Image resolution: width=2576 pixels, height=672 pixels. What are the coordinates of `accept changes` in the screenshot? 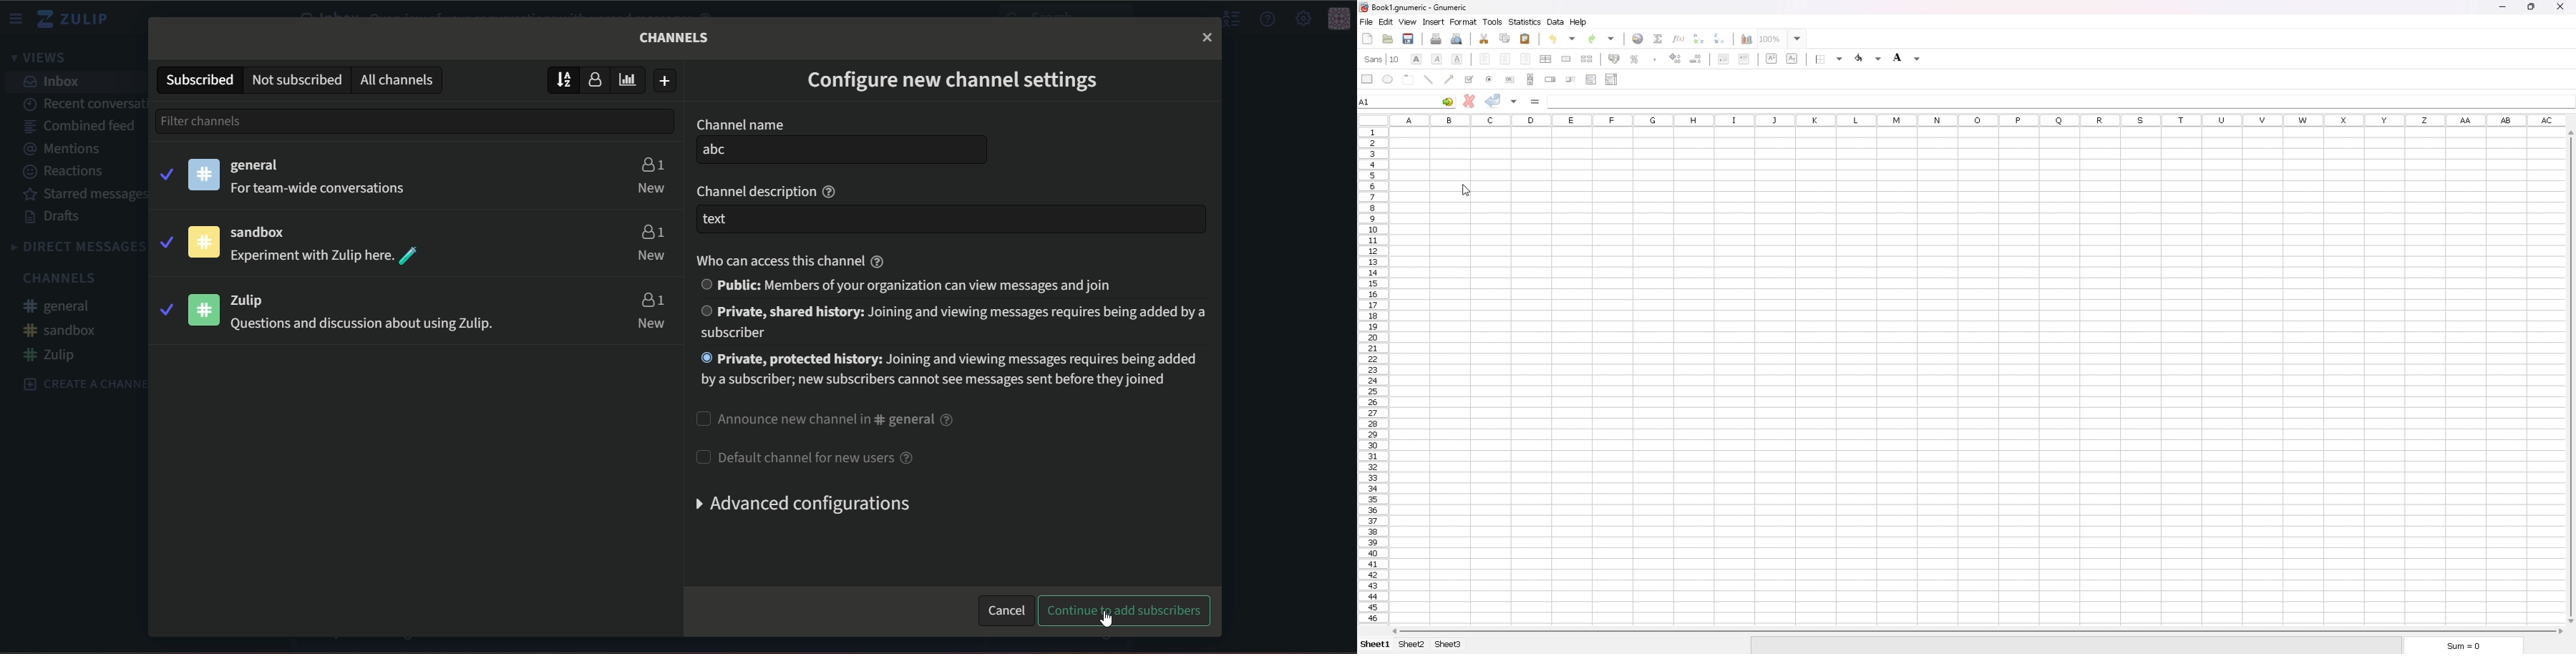 It's located at (1494, 101).